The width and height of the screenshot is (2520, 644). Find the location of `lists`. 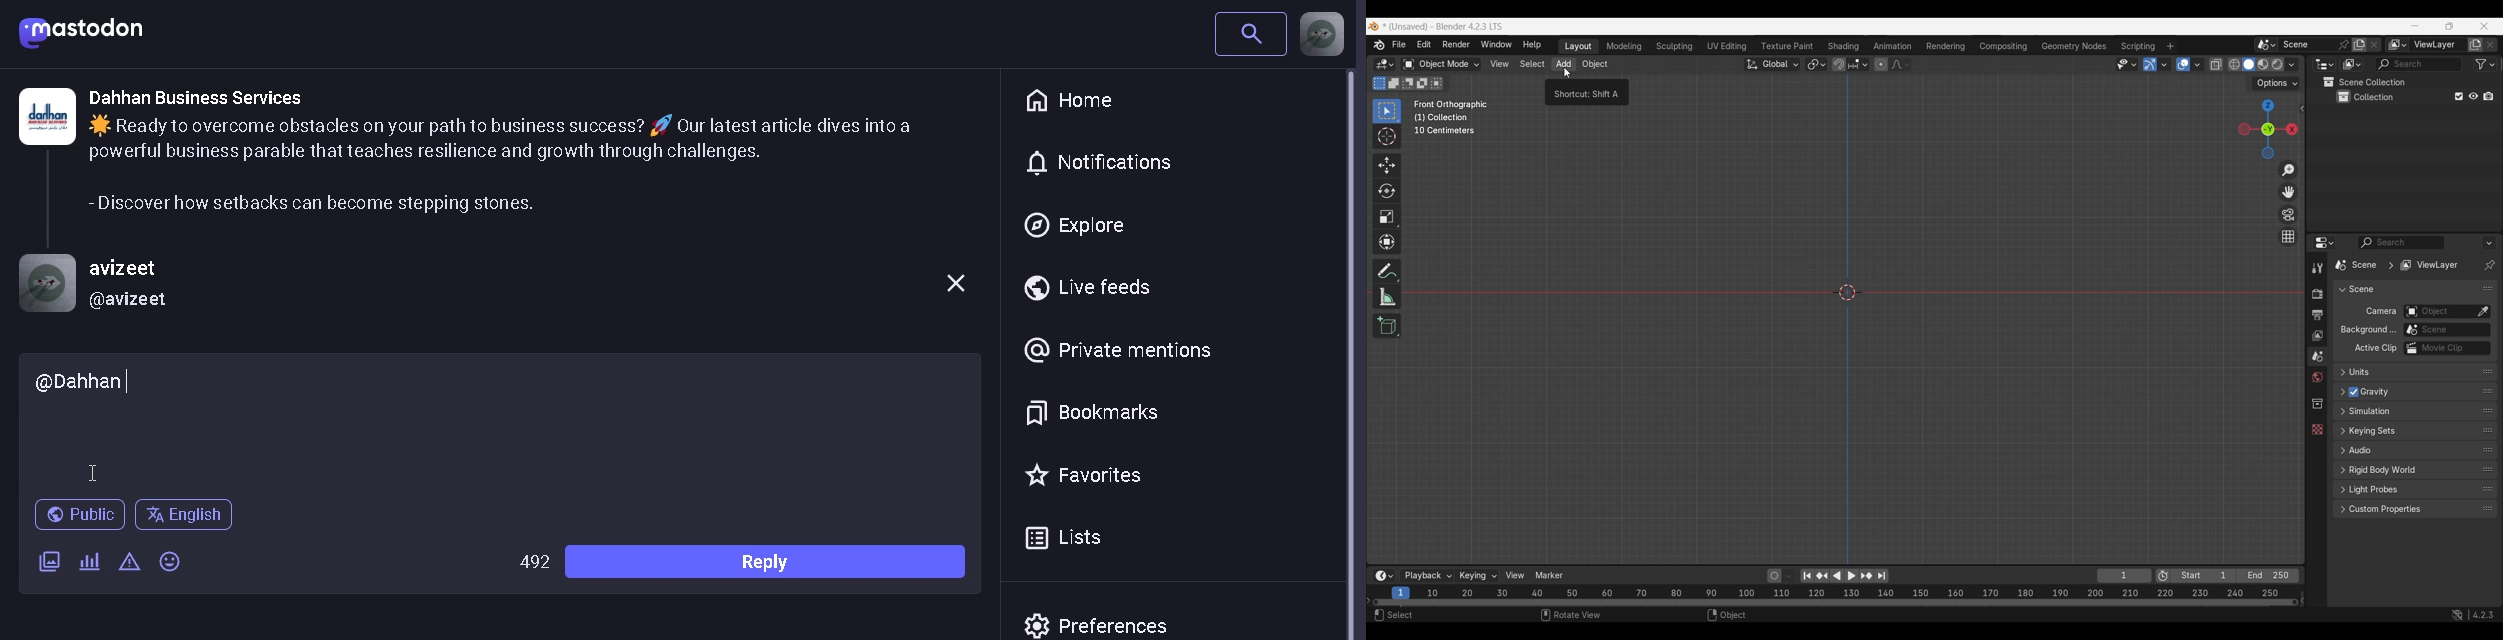

lists is located at coordinates (1067, 539).